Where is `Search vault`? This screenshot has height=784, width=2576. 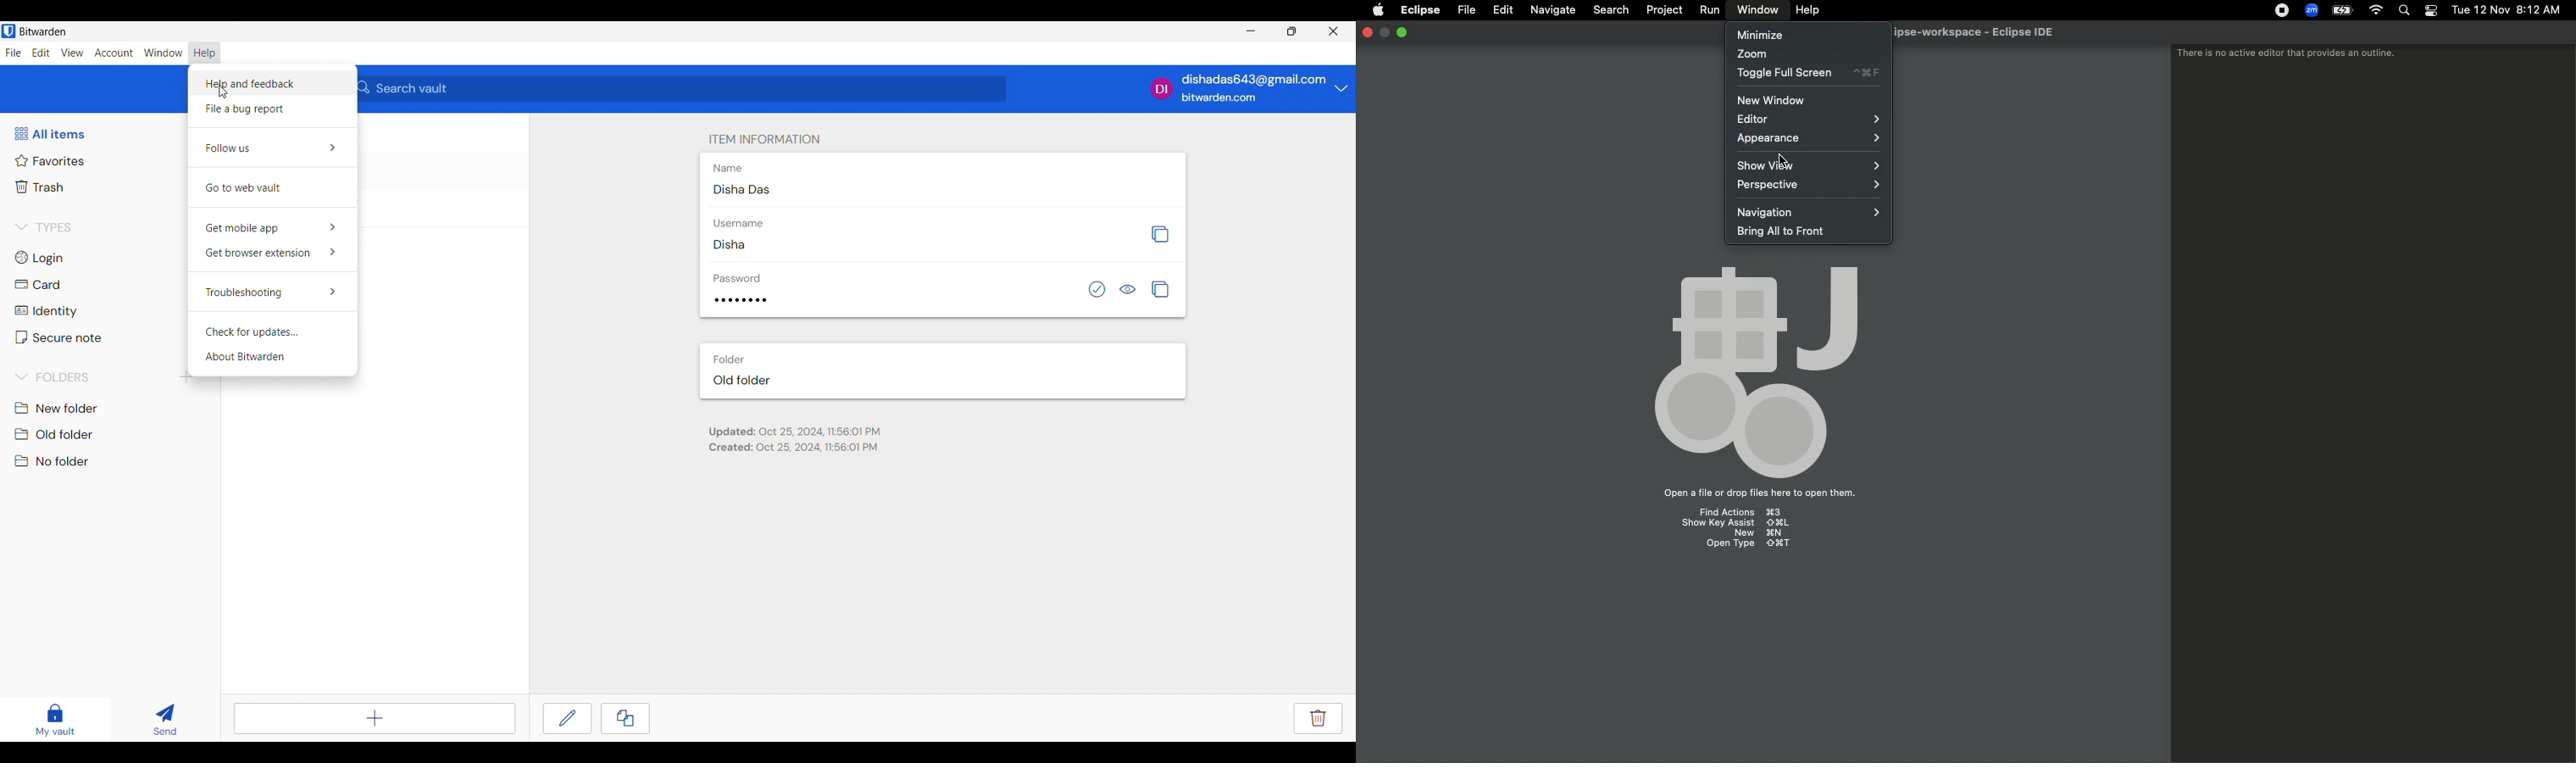 Search vault is located at coordinates (682, 88).